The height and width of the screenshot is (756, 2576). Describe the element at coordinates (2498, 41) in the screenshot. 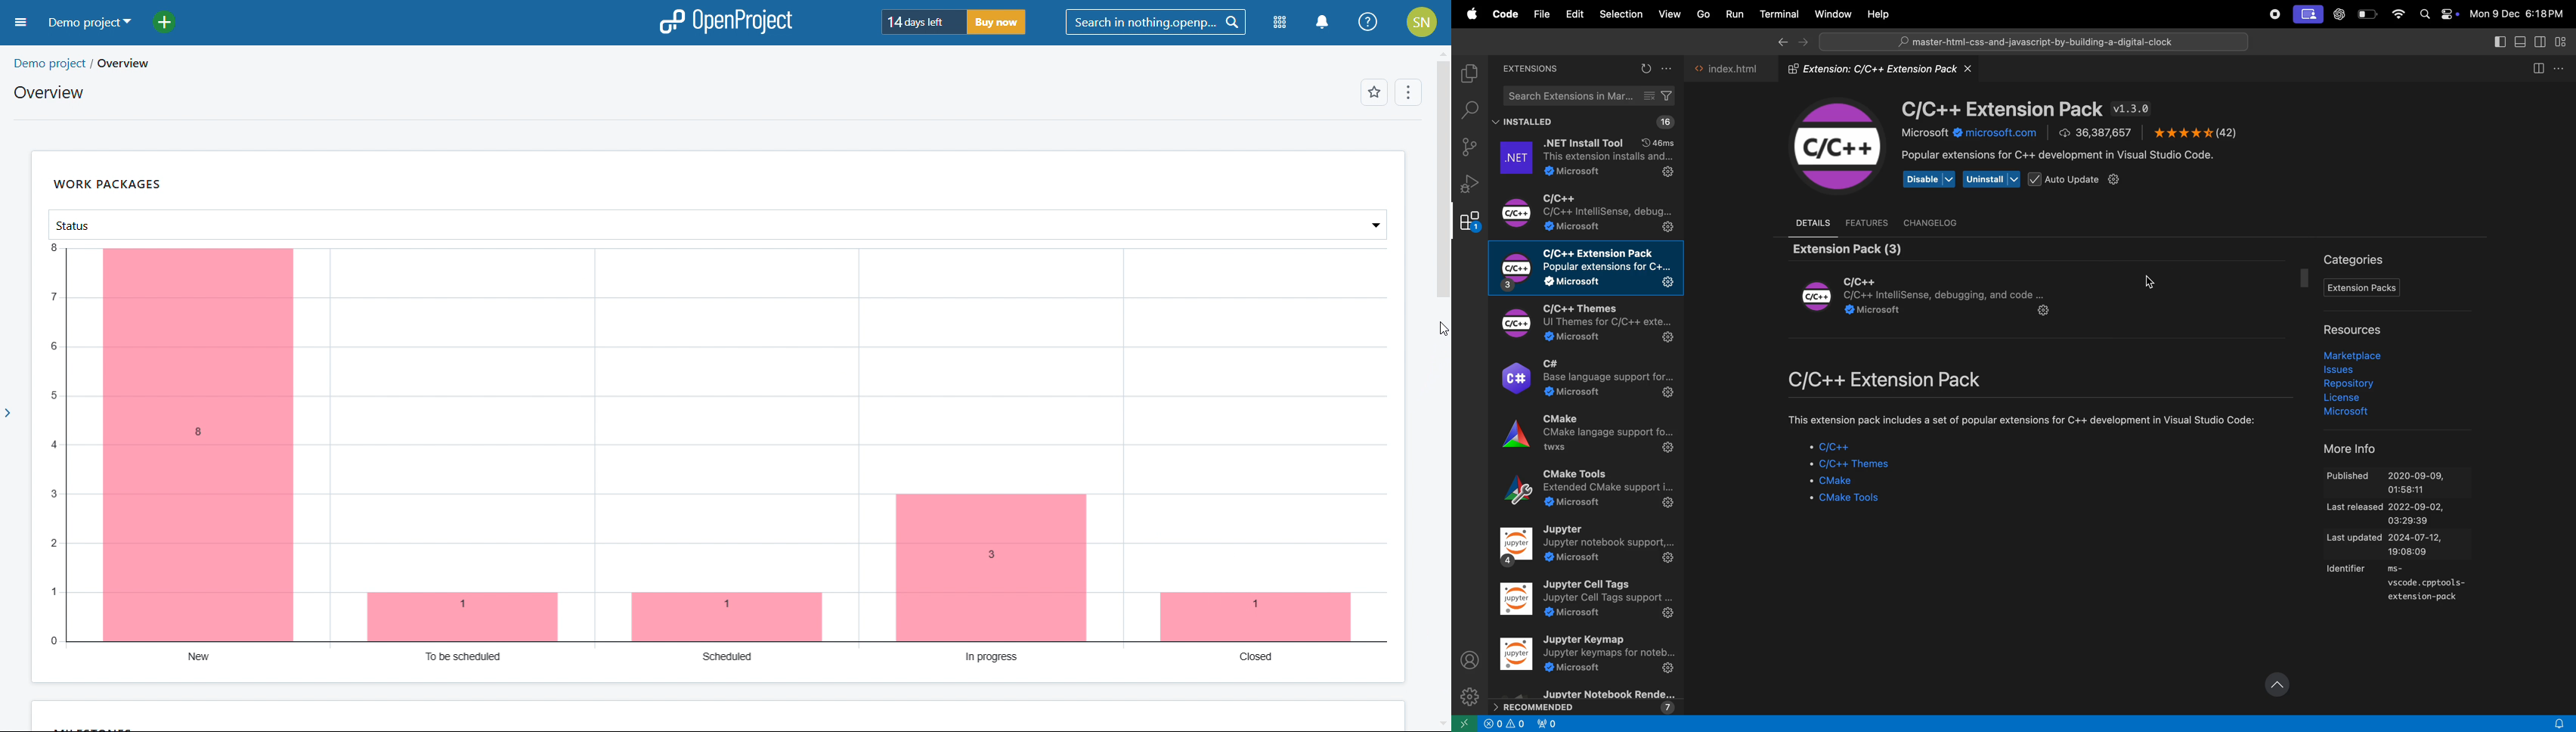

I see `toggle secondary side bar` at that location.